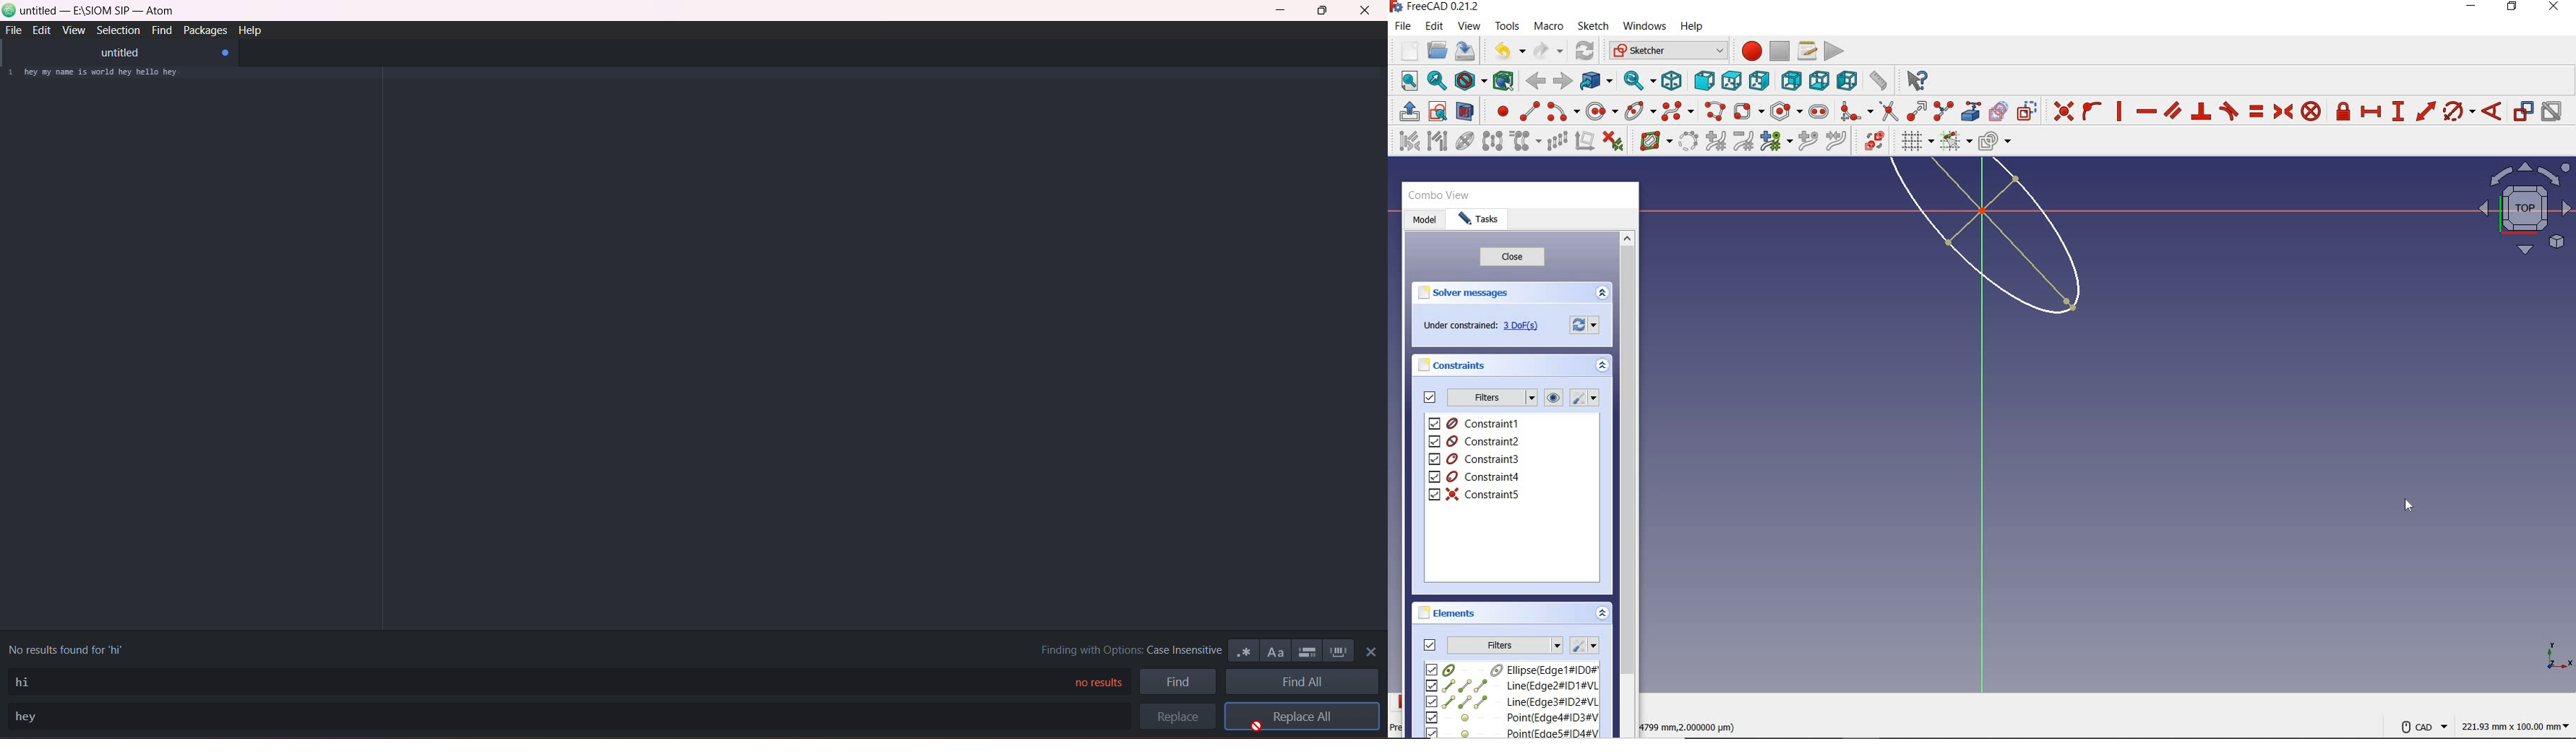 The width and height of the screenshot is (2576, 756). What do you see at coordinates (1731, 78) in the screenshot?
I see `top` at bounding box center [1731, 78].